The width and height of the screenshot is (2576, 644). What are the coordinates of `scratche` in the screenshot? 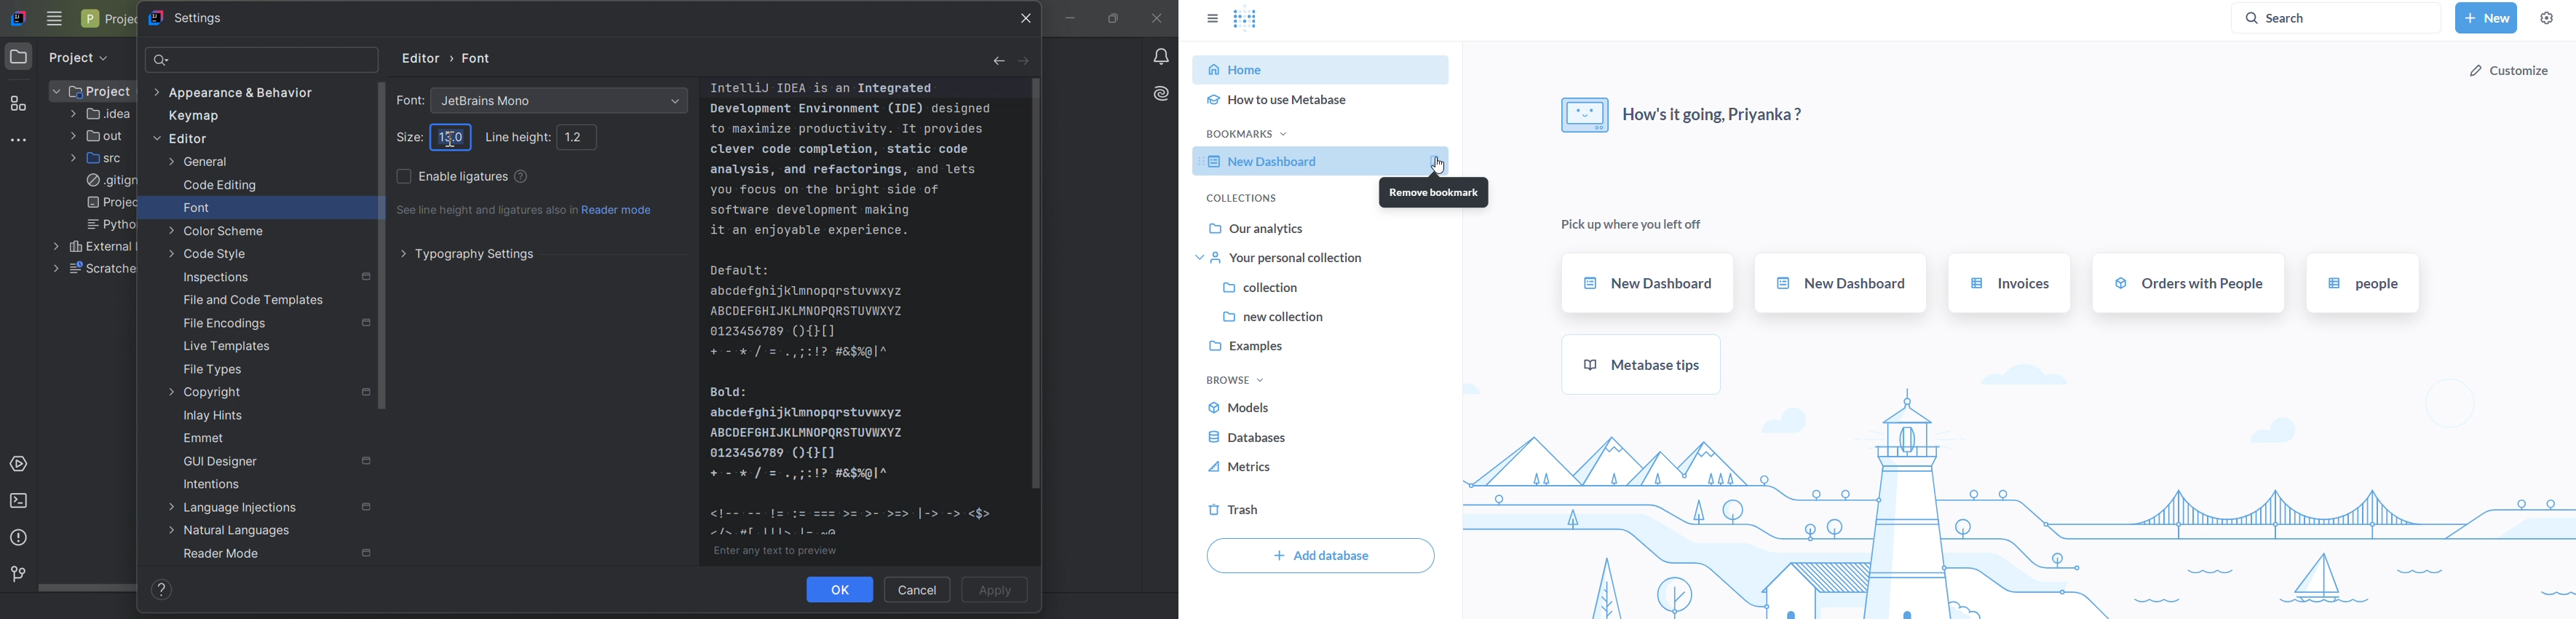 It's located at (95, 270).